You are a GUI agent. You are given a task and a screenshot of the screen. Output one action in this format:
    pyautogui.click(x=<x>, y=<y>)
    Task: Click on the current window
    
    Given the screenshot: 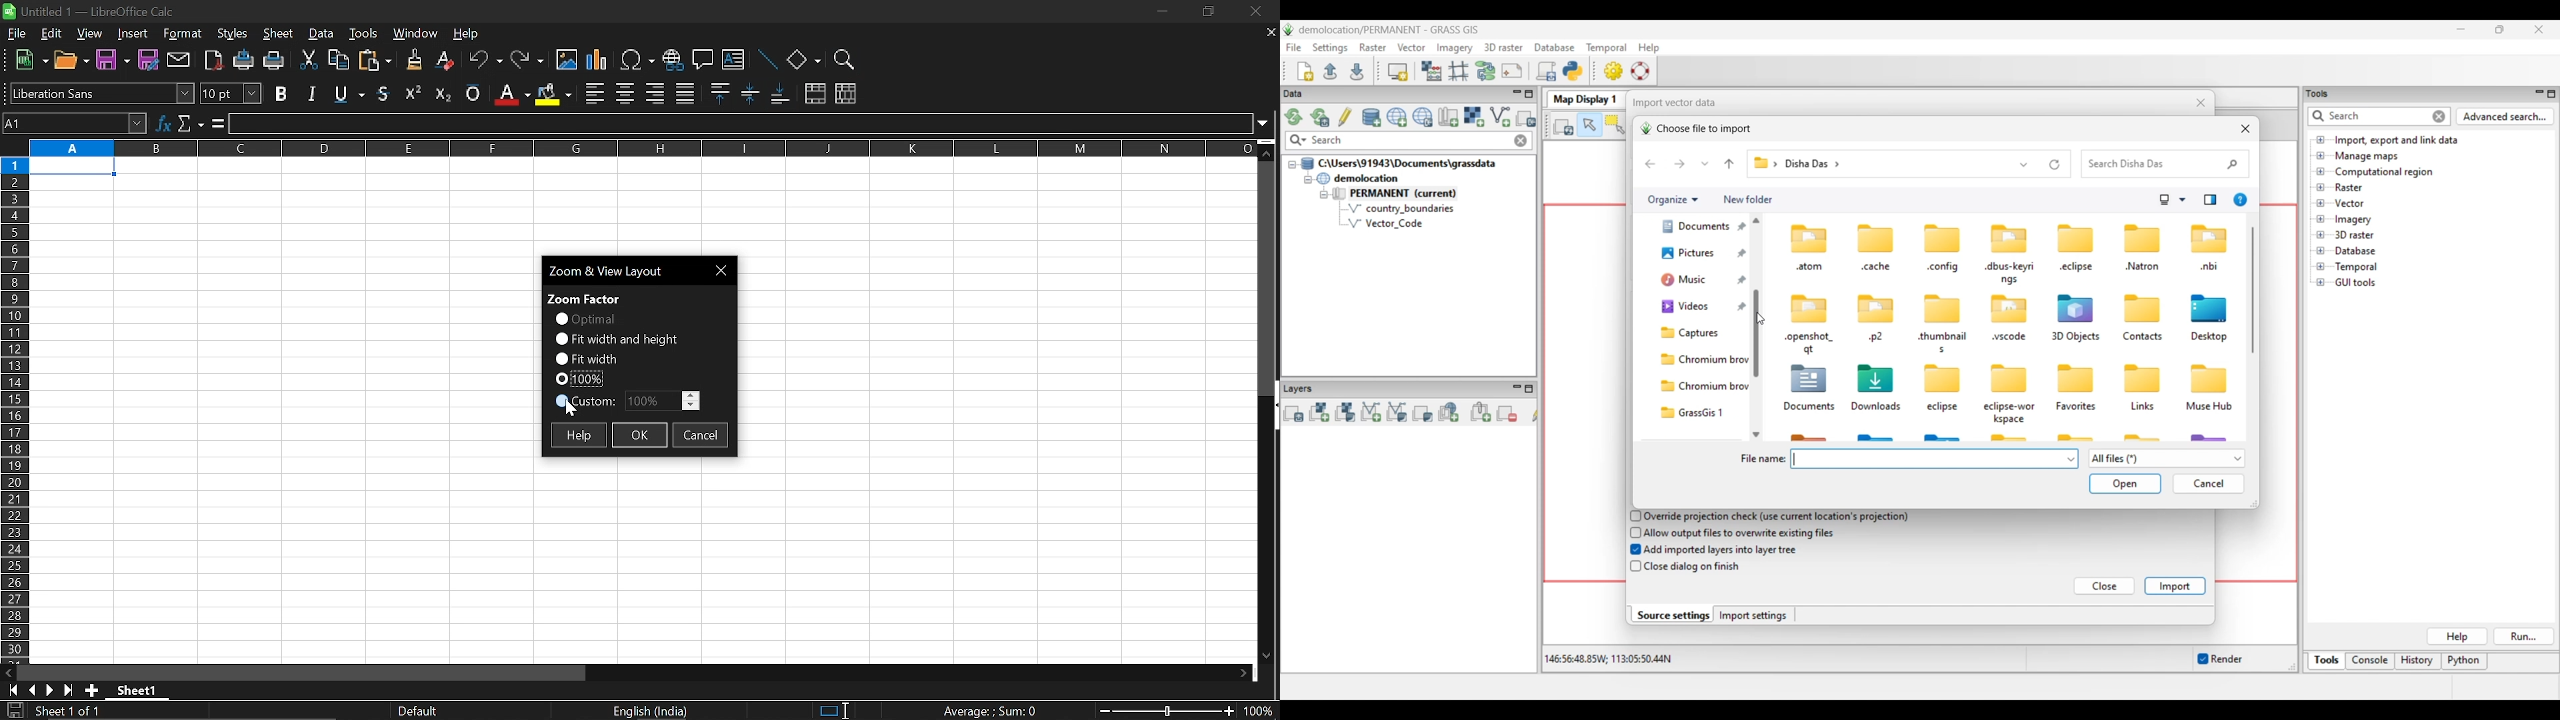 What is the action you would take?
    pyautogui.click(x=620, y=269)
    